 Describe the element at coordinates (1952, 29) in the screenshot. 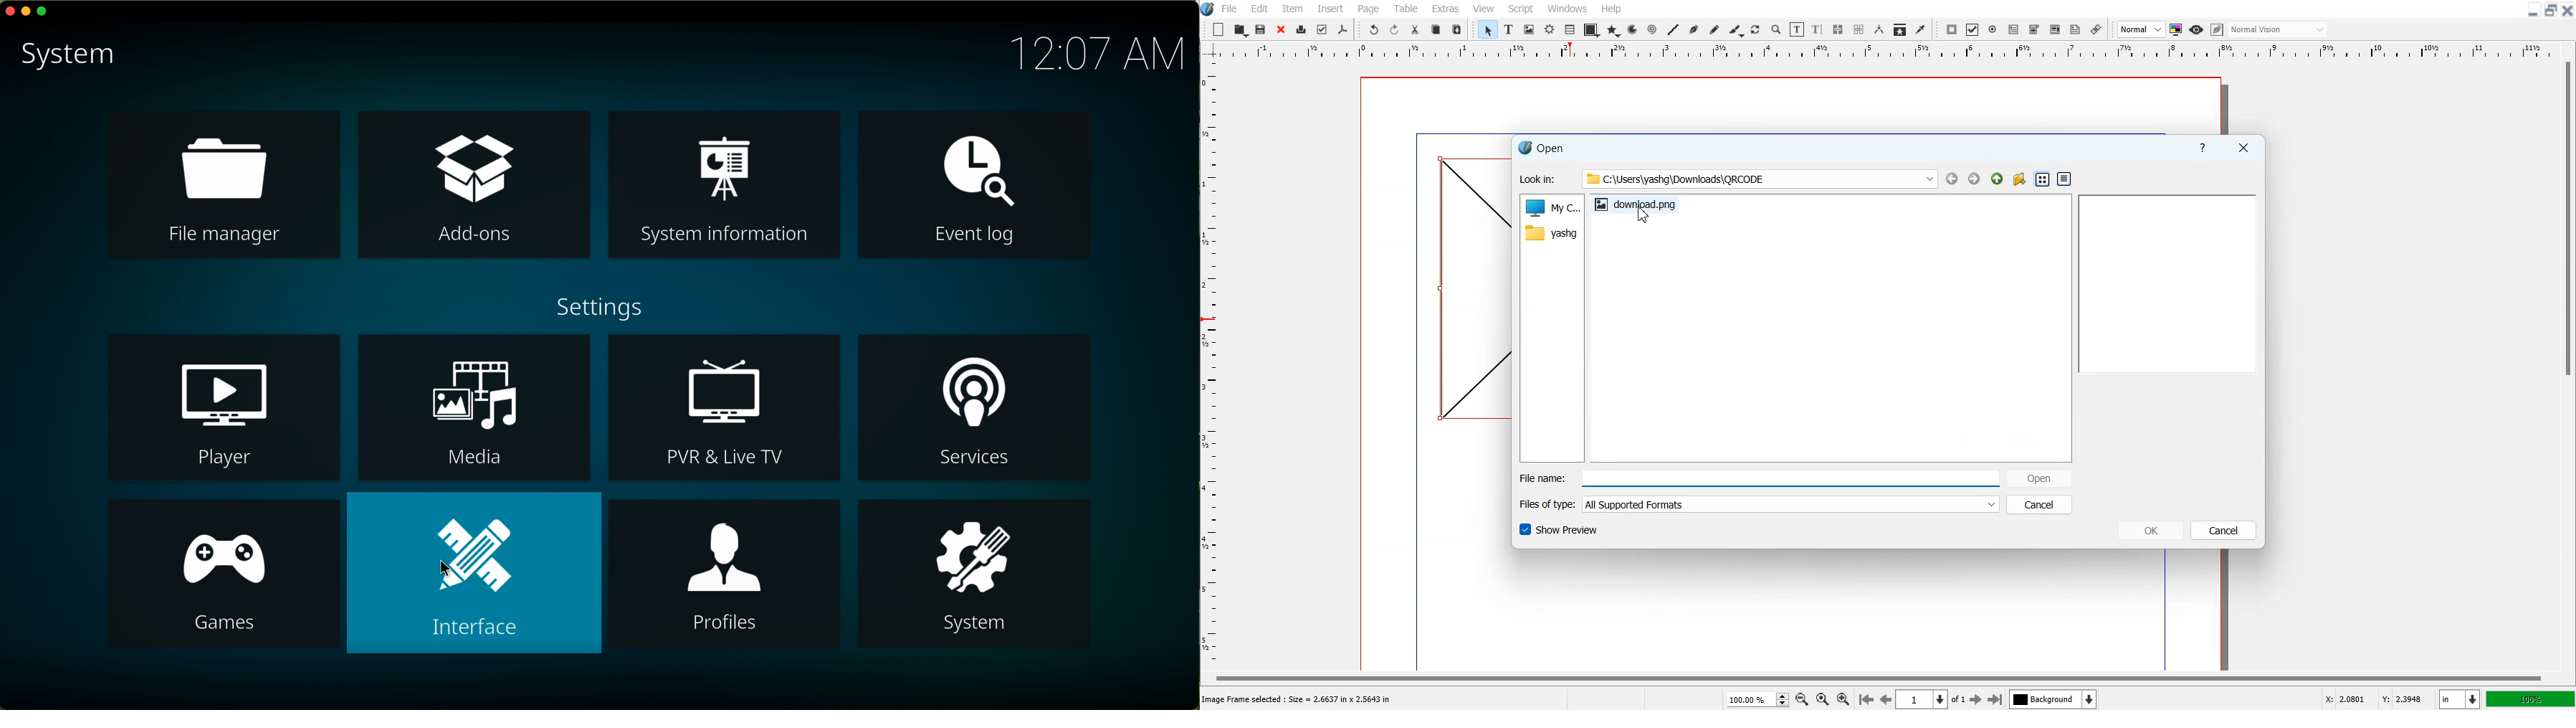

I see `PDF Push Button` at that location.